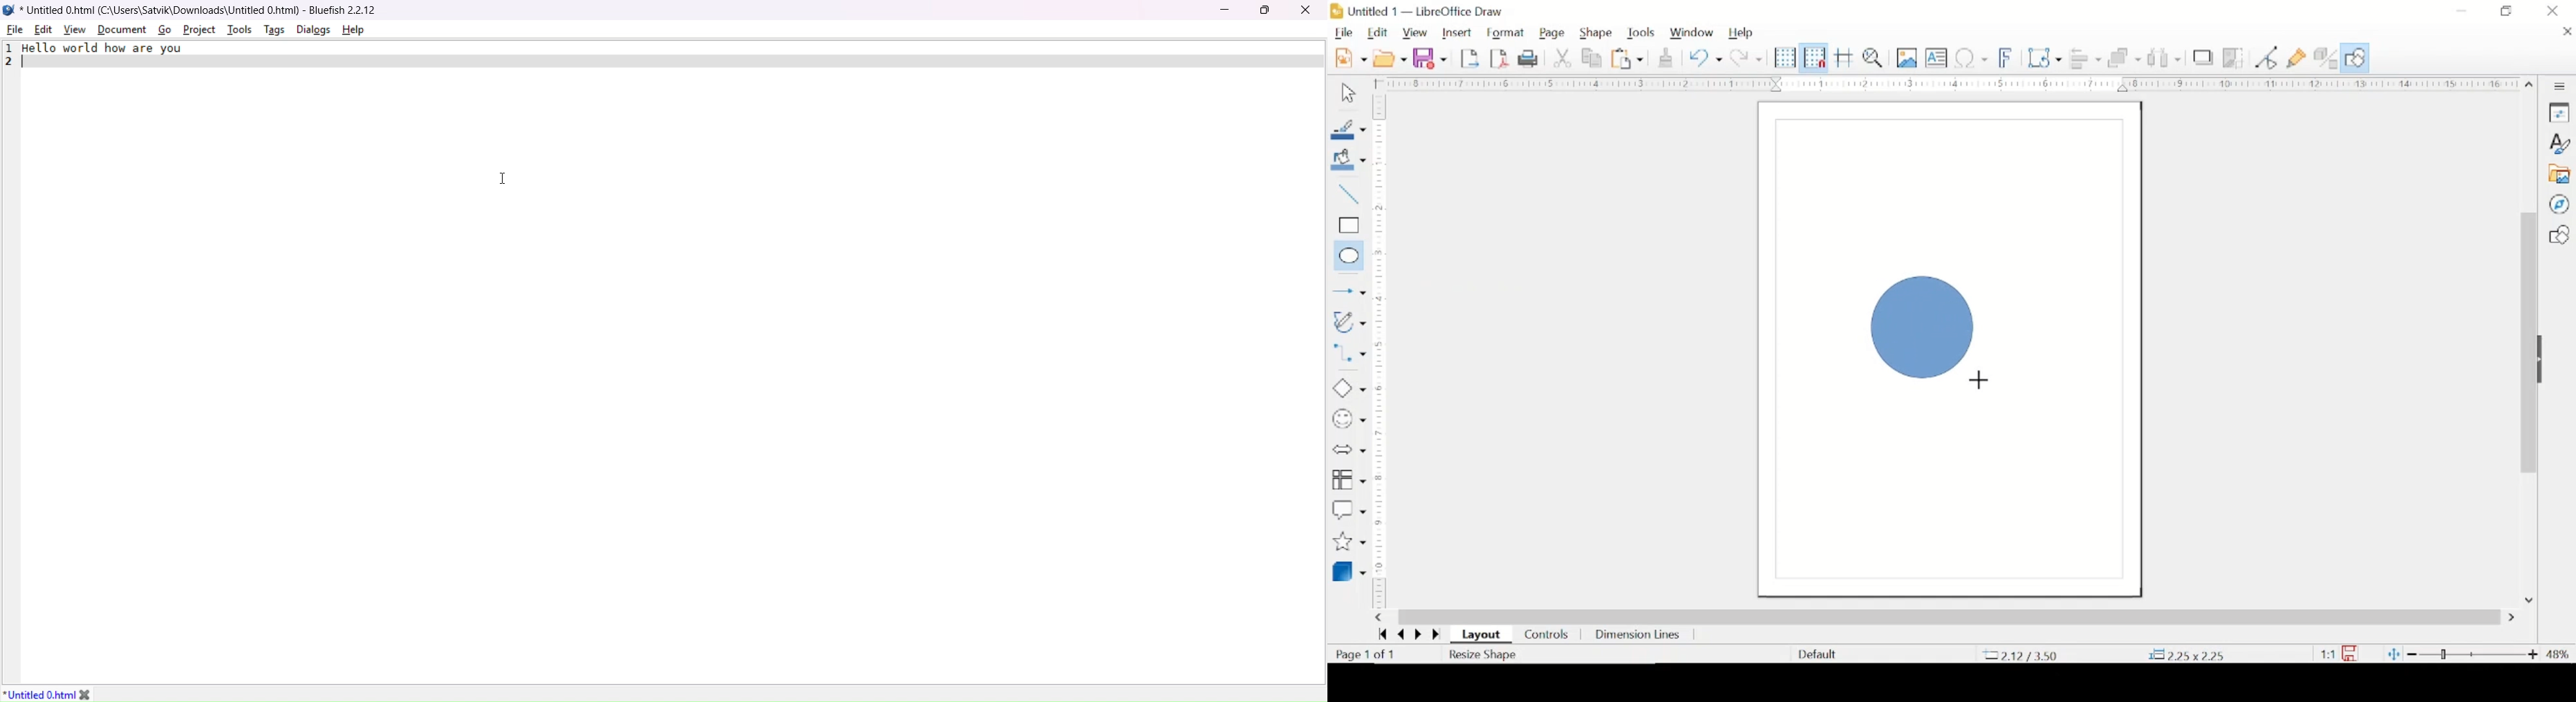 The image size is (2576, 728). I want to click on coordinate, so click(2021, 655).